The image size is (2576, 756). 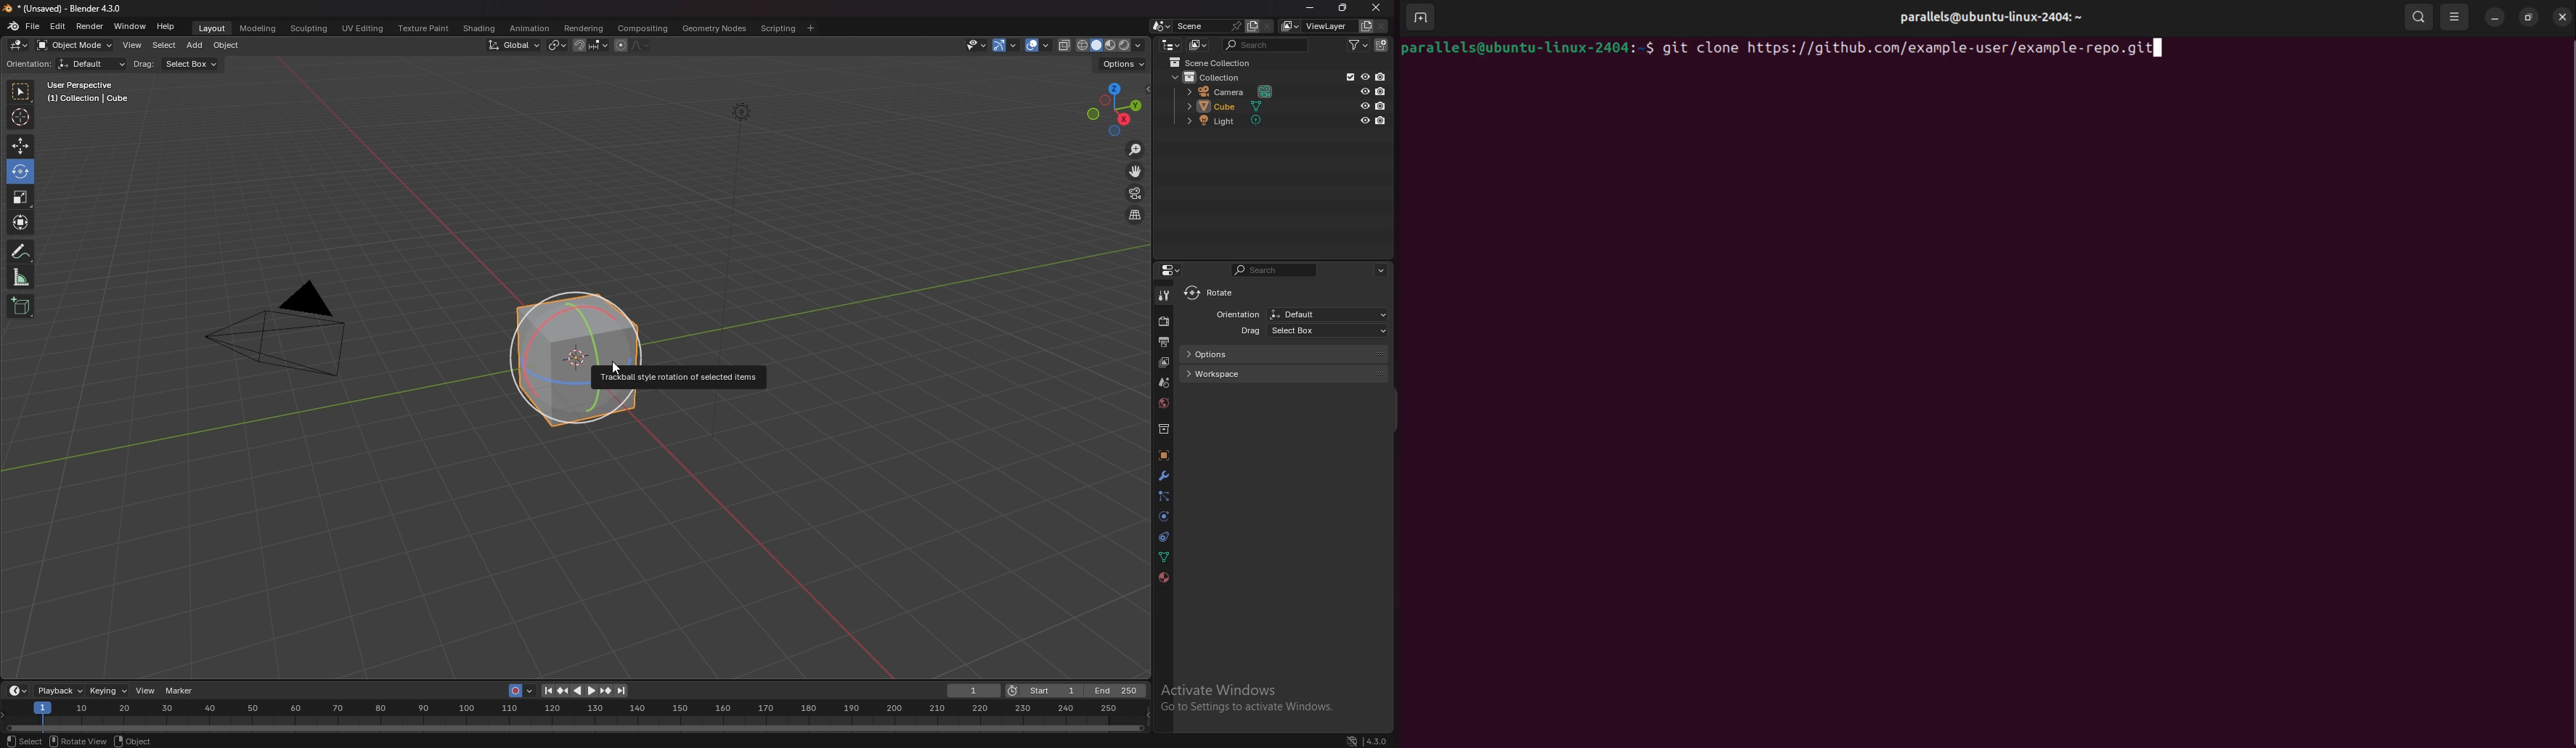 What do you see at coordinates (1117, 108) in the screenshot?
I see `preset viewpoint` at bounding box center [1117, 108].